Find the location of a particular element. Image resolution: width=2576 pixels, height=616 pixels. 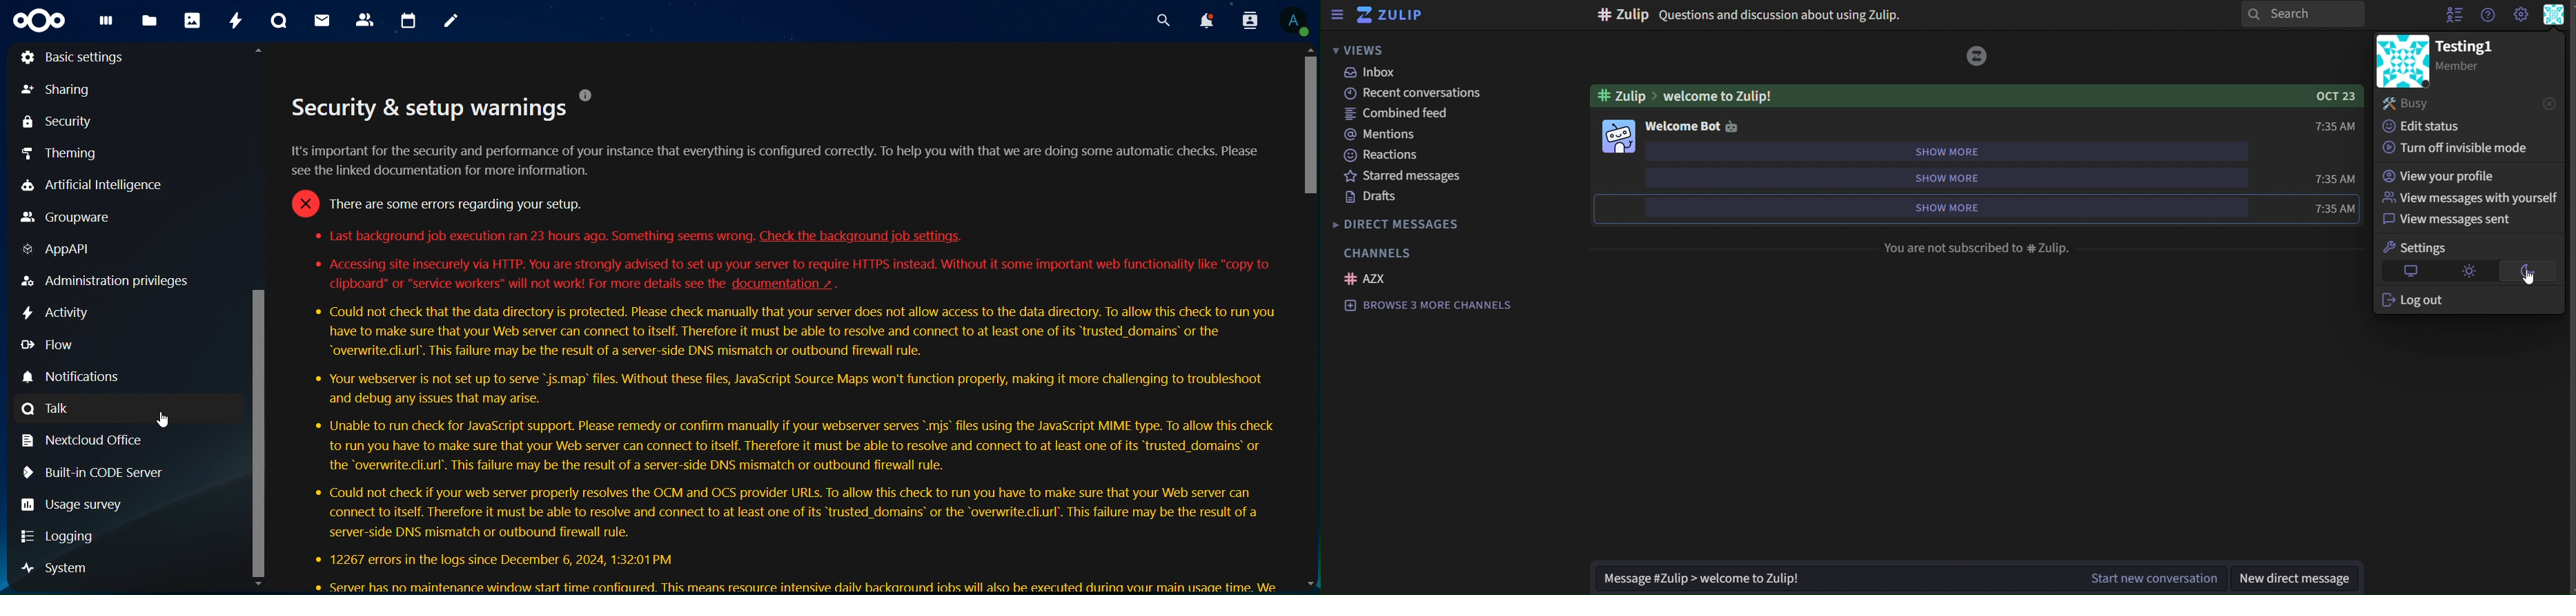

Scrollbar is located at coordinates (259, 319).